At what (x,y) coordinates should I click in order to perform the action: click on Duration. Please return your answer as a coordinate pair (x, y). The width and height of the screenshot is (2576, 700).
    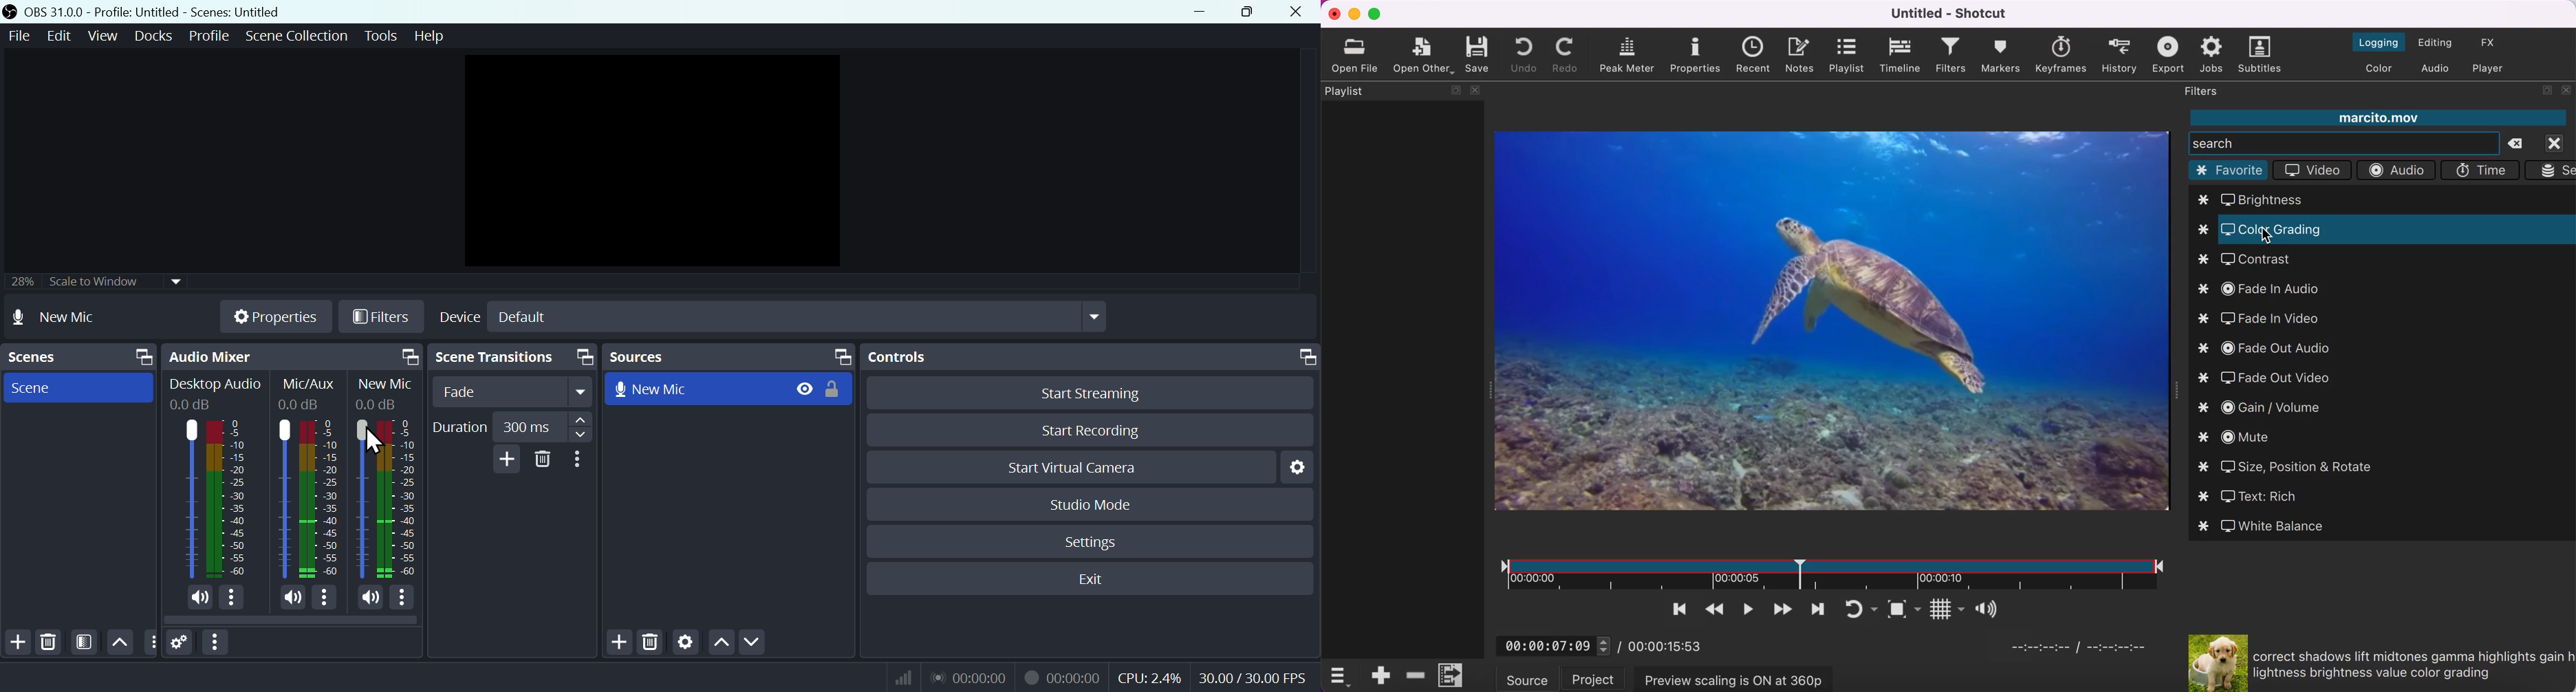
    Looking at the image, I should click on (510, 427).